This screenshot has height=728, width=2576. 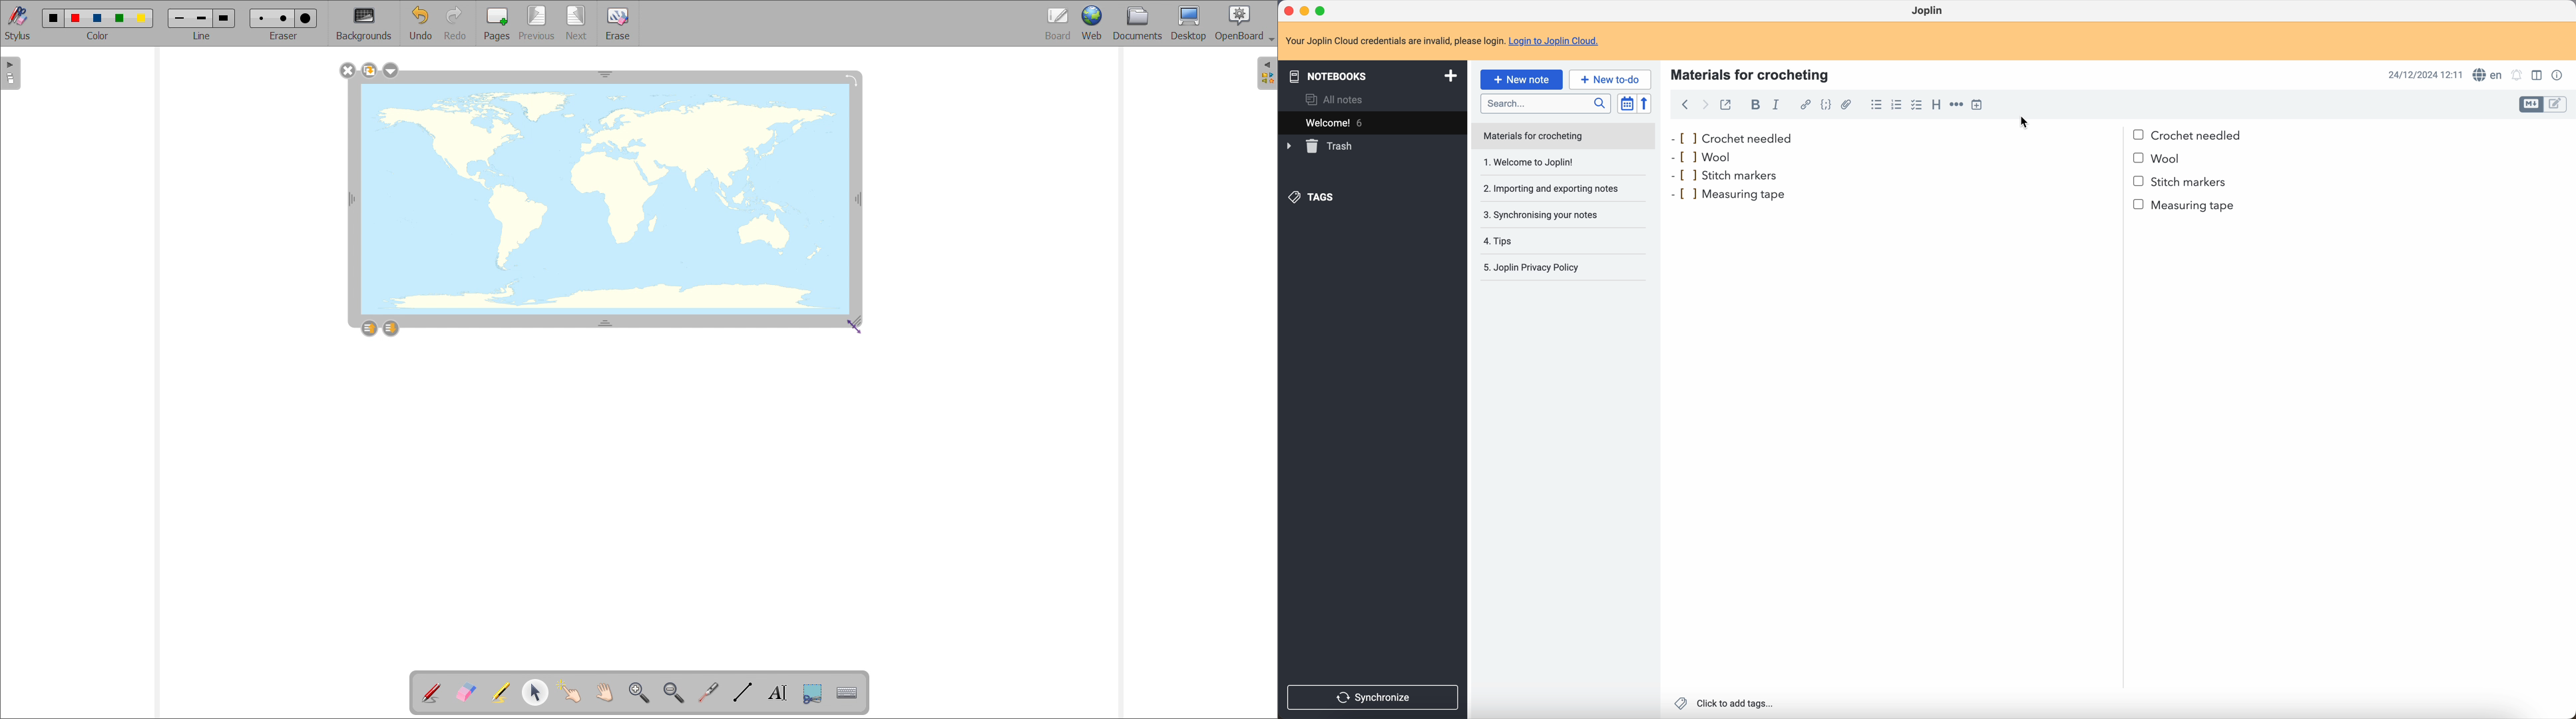 I want to click on trash, so click(x=1321, y=147).